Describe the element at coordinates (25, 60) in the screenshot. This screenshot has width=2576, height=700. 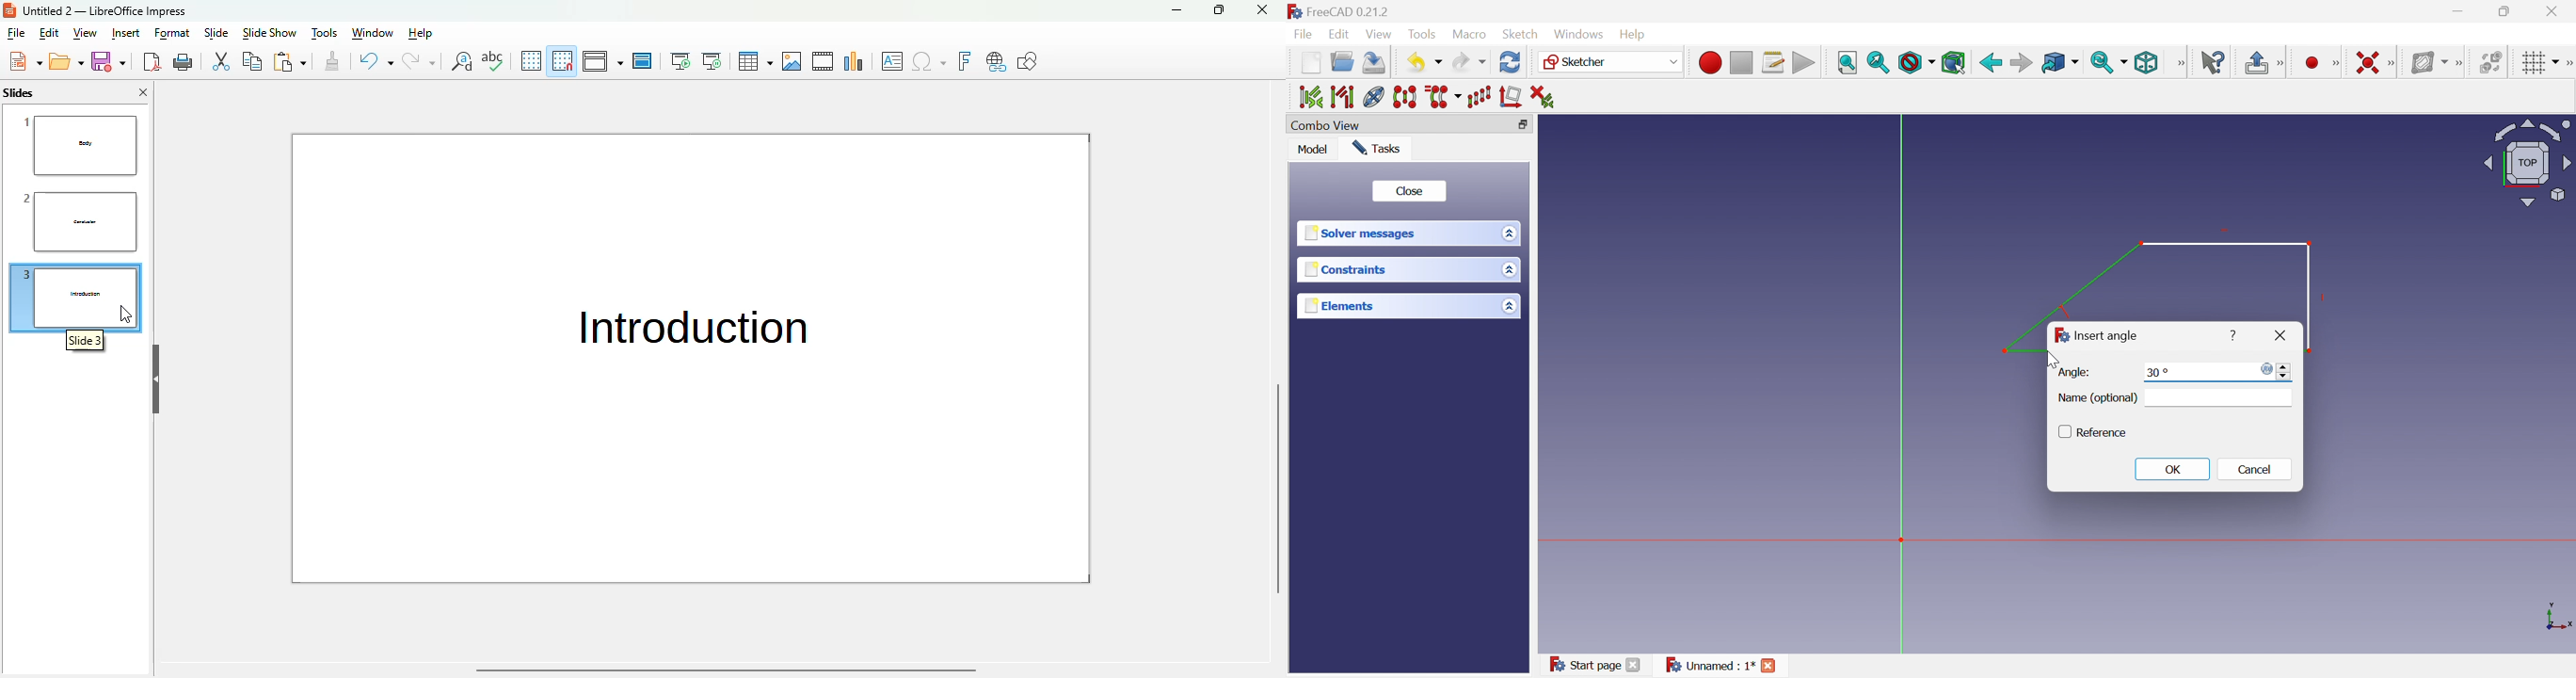
I see `new` at that location.